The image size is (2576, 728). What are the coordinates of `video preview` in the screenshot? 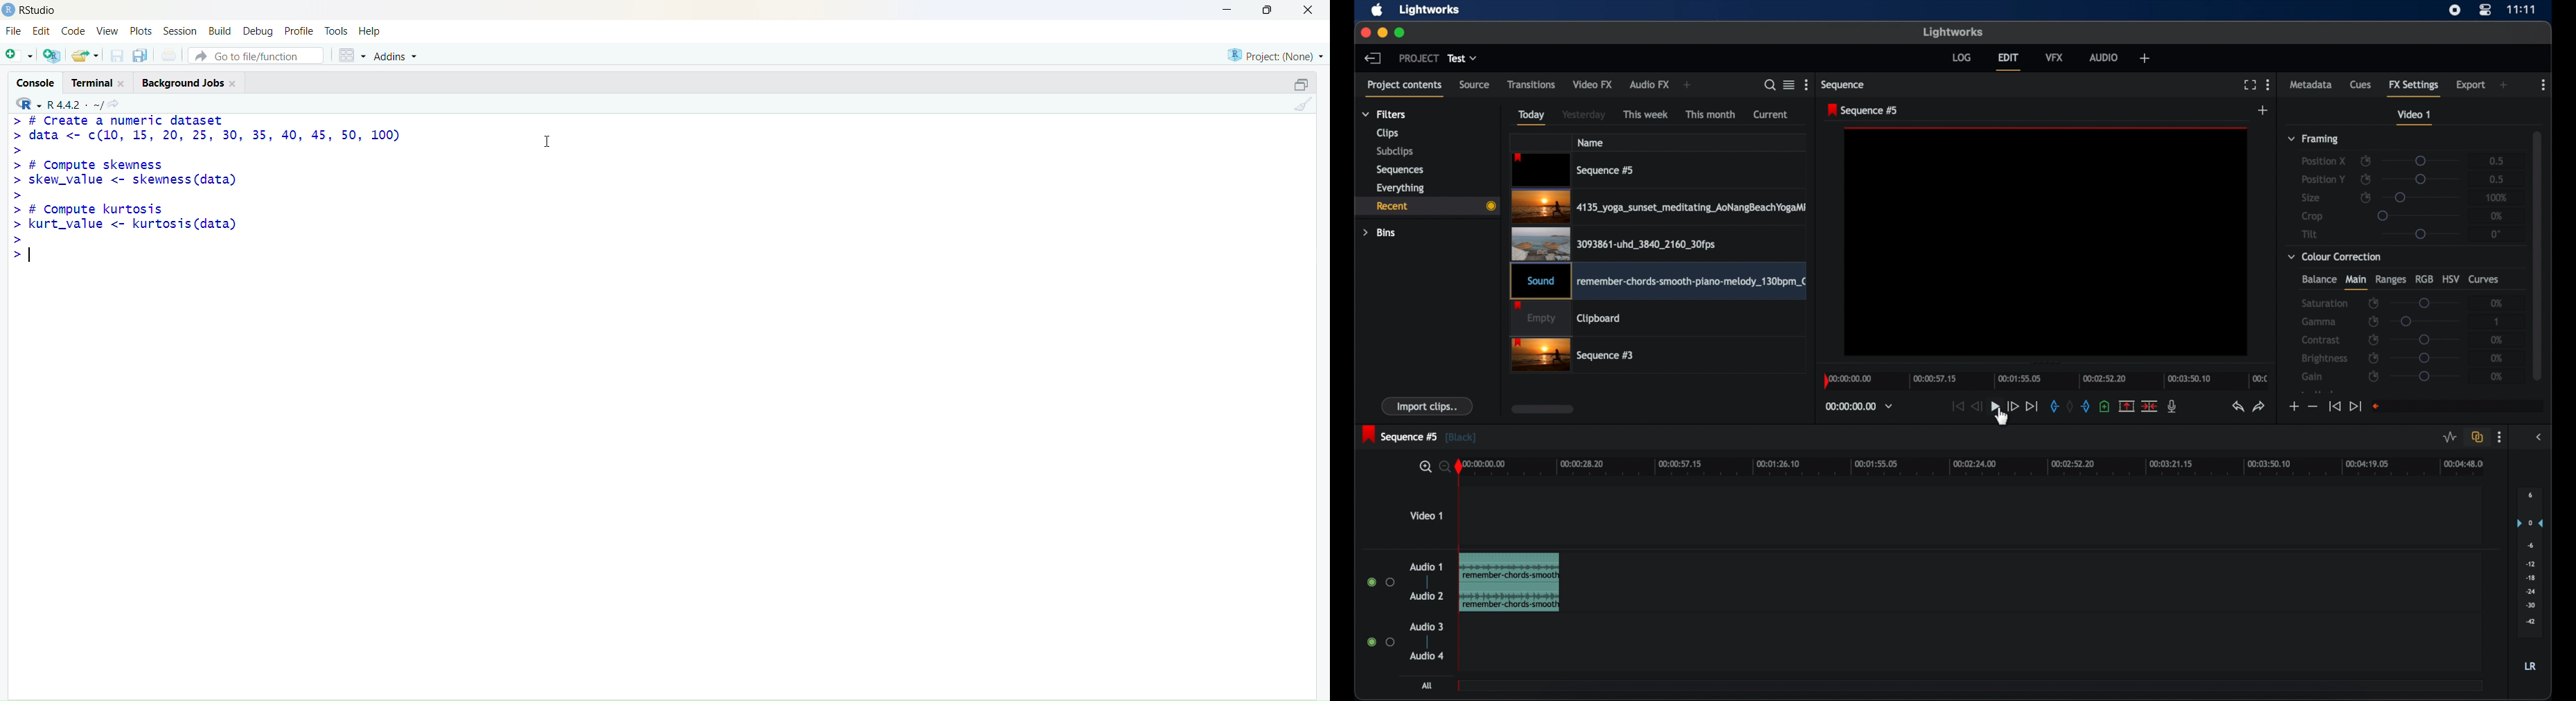 It's located at (2046, 243).